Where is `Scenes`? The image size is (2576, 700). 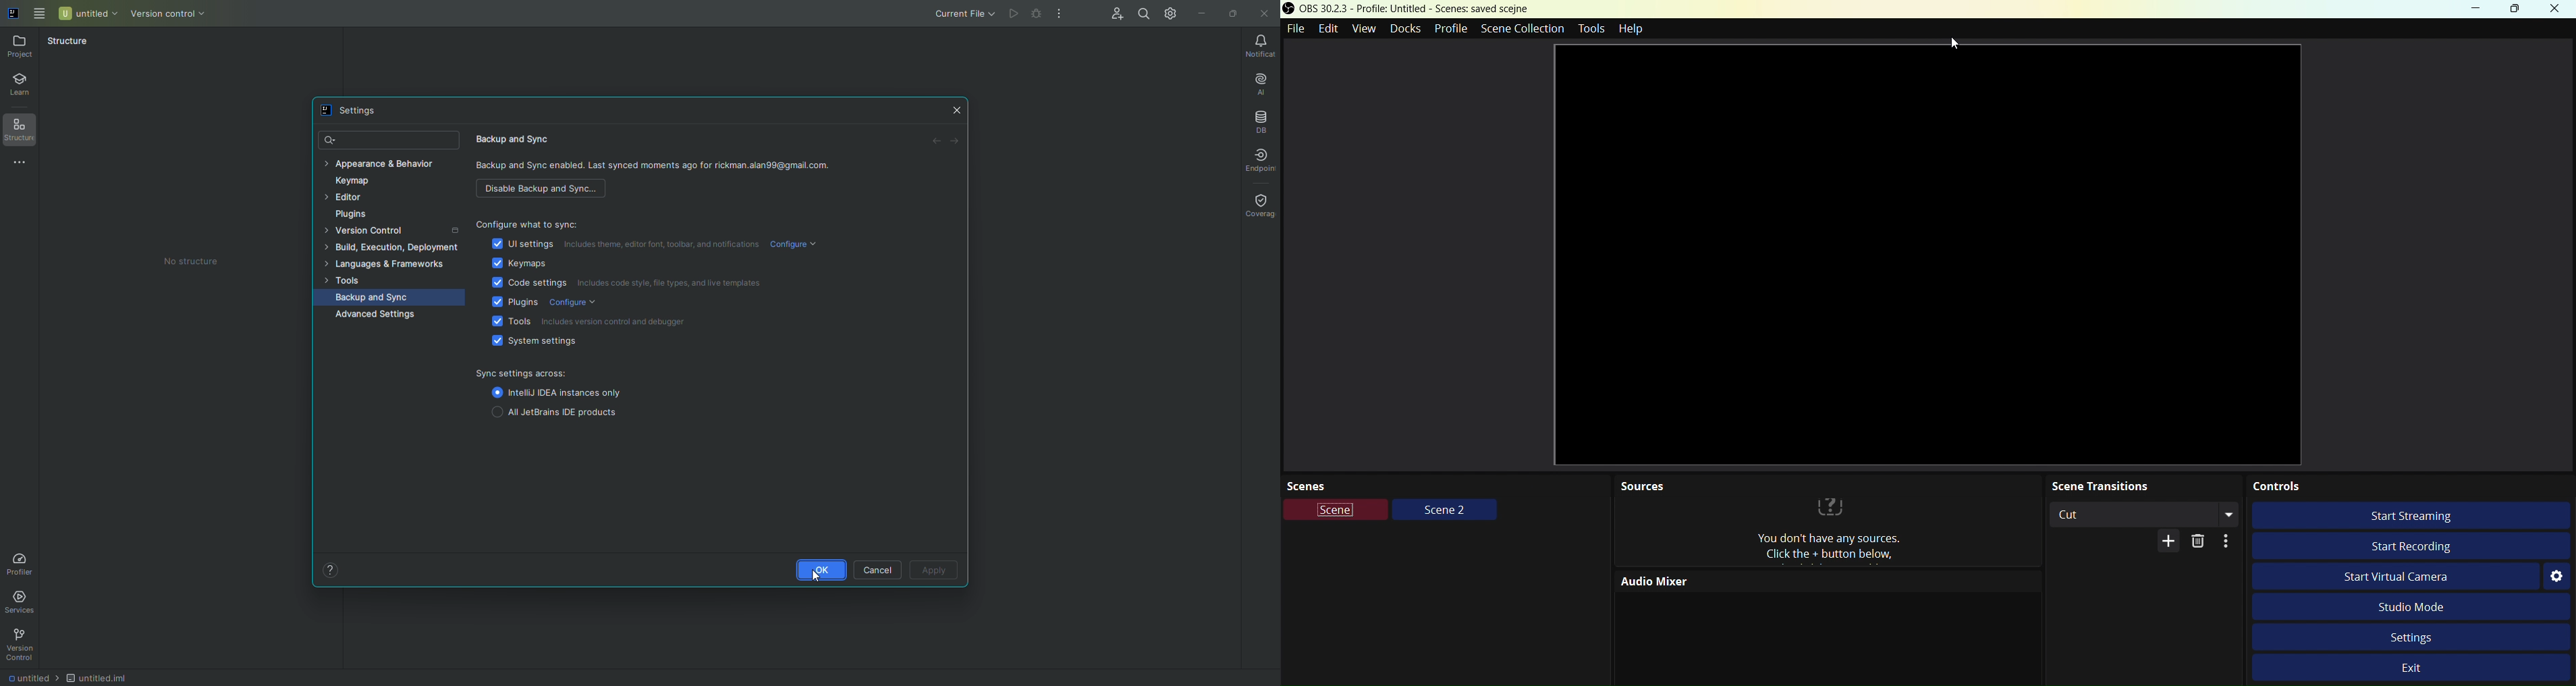 Scenes is located at coordinates (1322, 483).